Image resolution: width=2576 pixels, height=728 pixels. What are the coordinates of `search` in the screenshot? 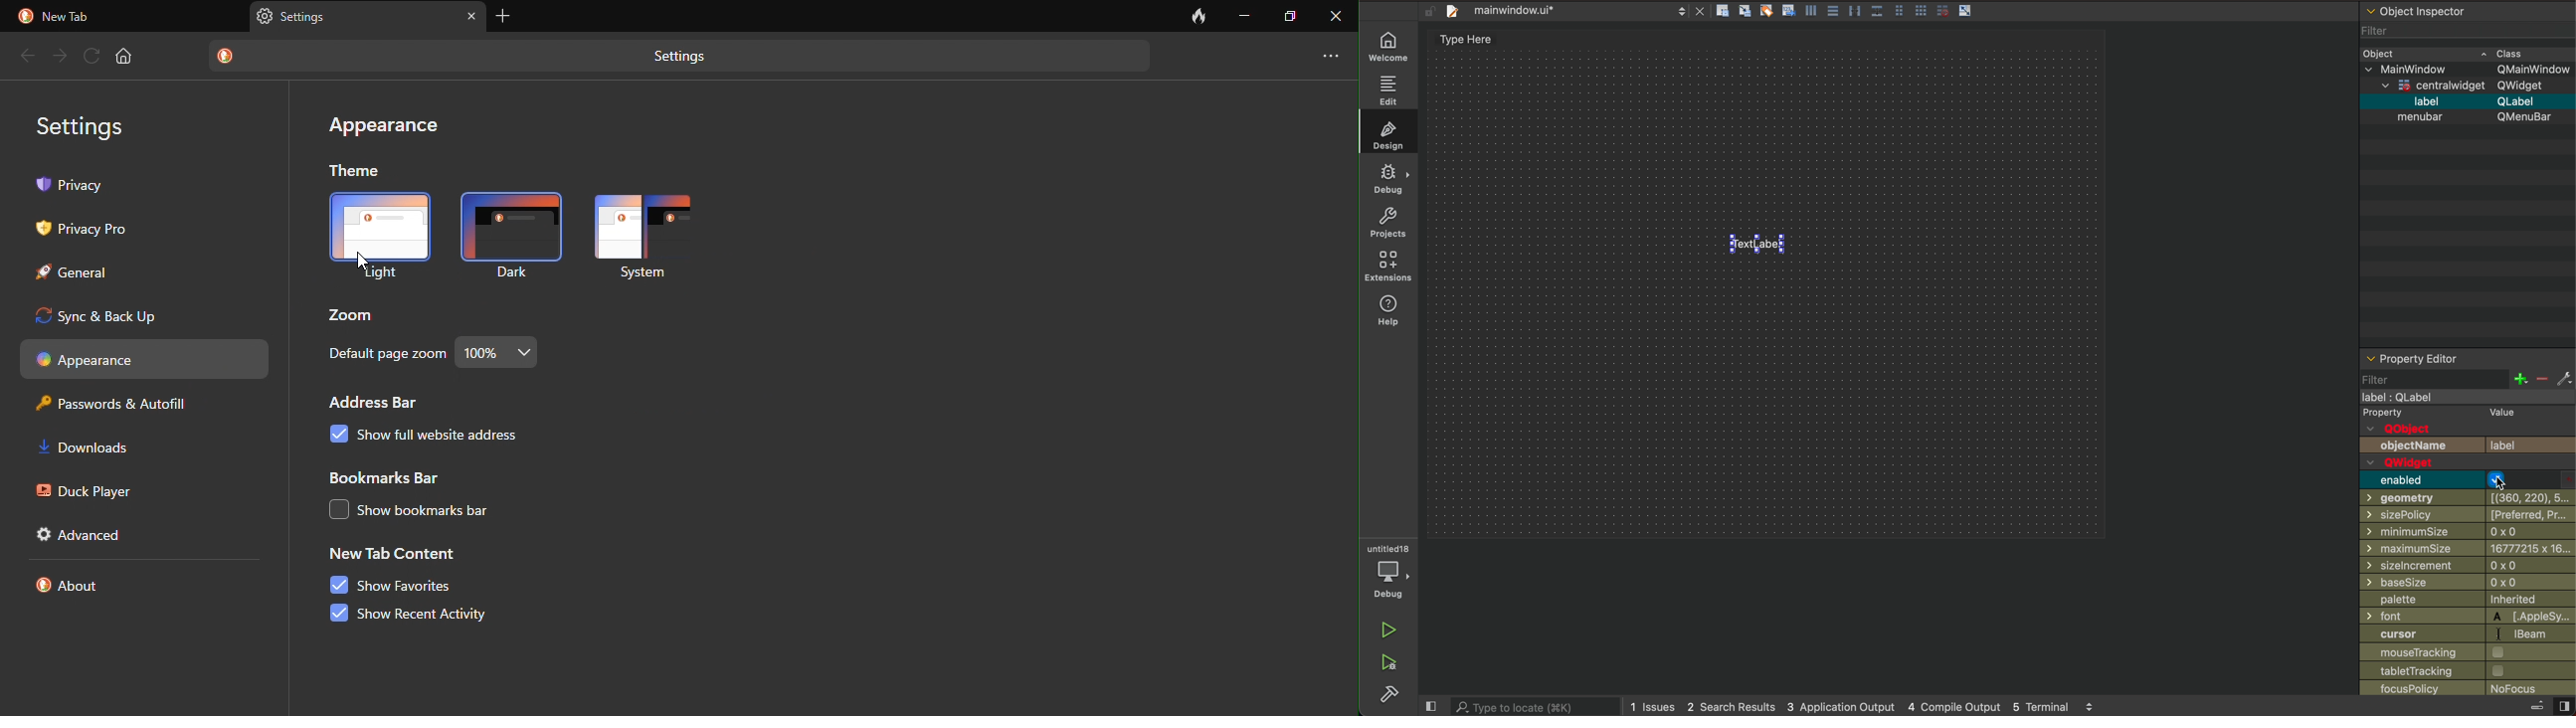 It's located at (1535, 706).